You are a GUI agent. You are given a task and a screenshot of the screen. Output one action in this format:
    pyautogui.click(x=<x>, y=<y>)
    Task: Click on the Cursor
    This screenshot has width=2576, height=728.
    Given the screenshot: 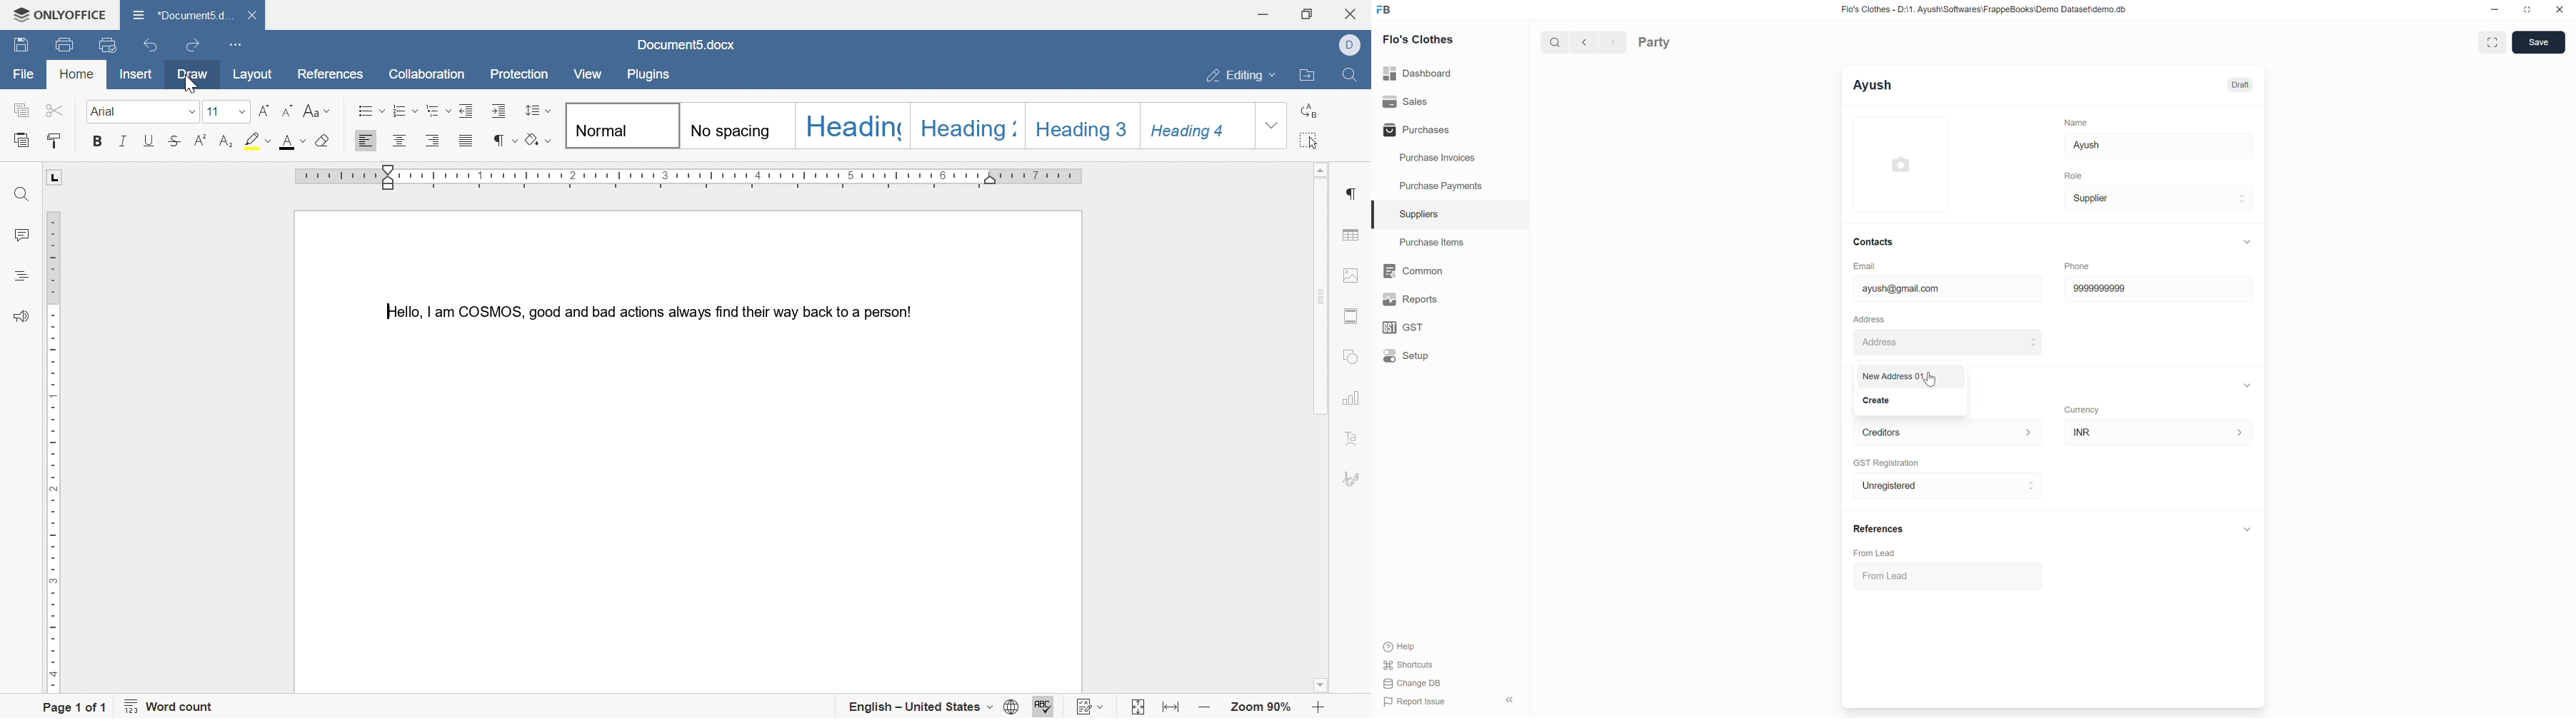 What is the action you would take?
    pyautogui.click(x=1932, y=378)
    